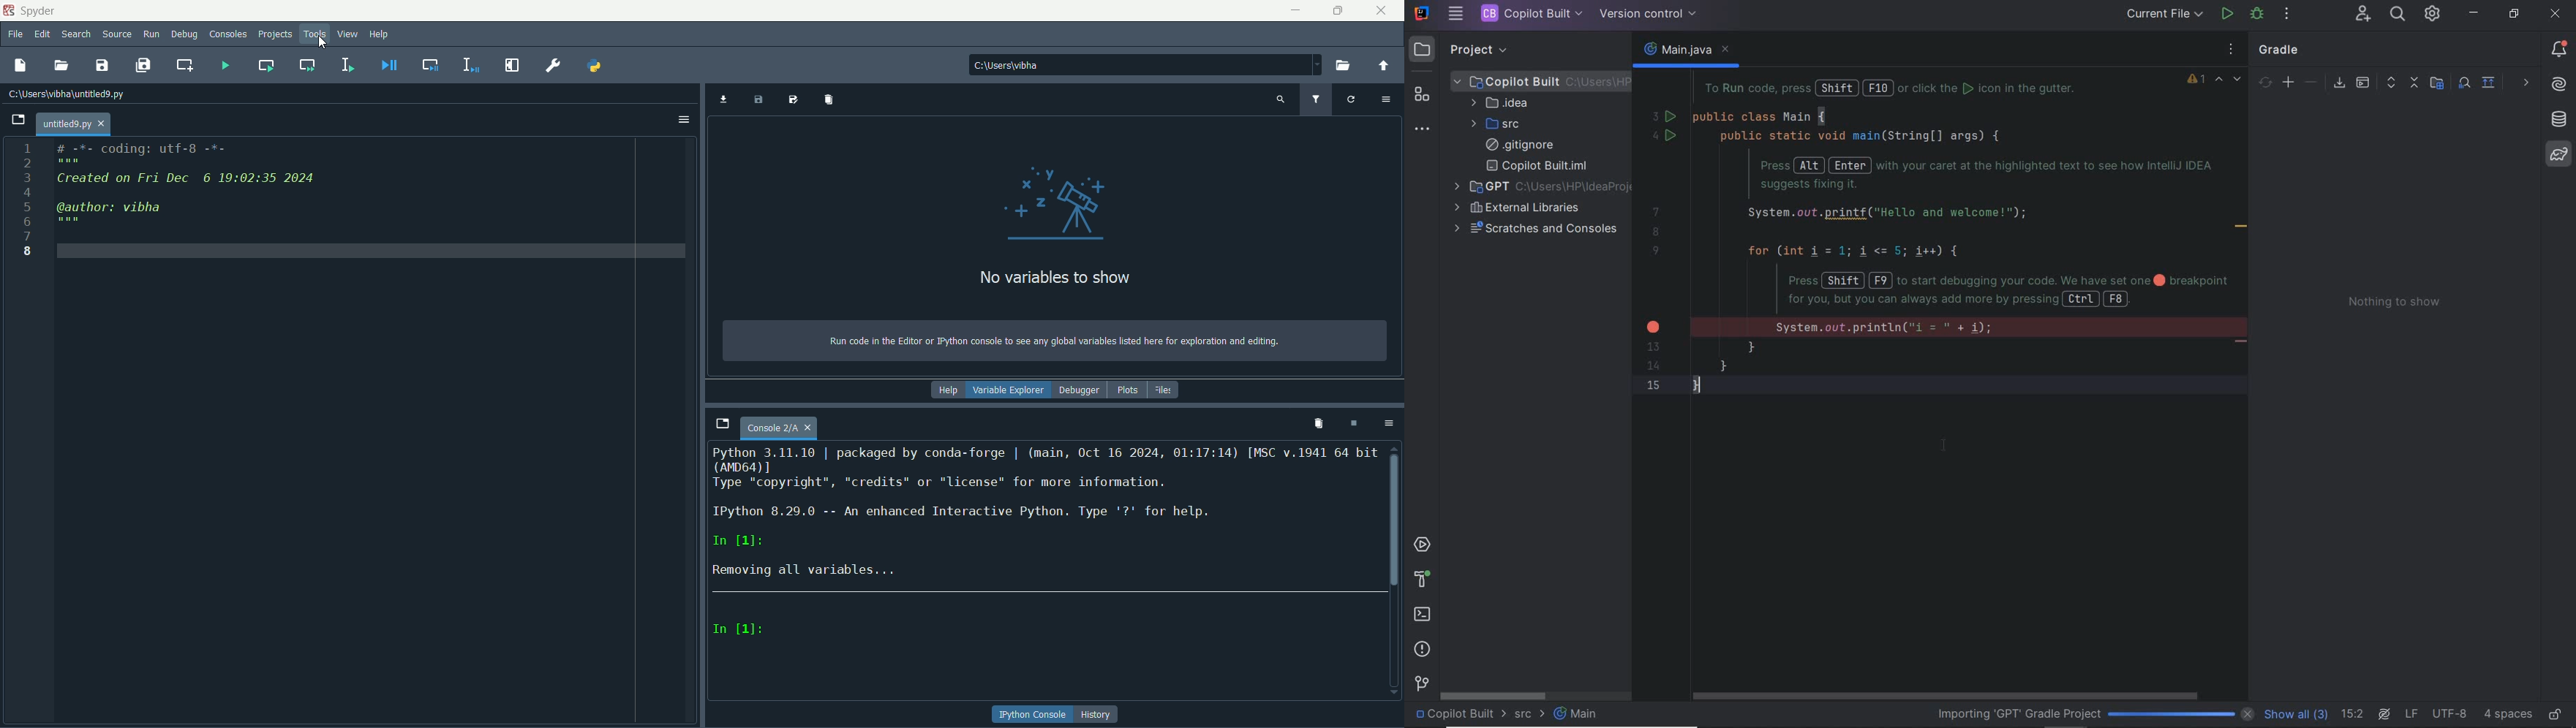 The width and height of the screenshot is (2576, 728). What do you see at coordinates (102, 64) in the screenshot?
I see `save file` at bounding box center [102, 64].